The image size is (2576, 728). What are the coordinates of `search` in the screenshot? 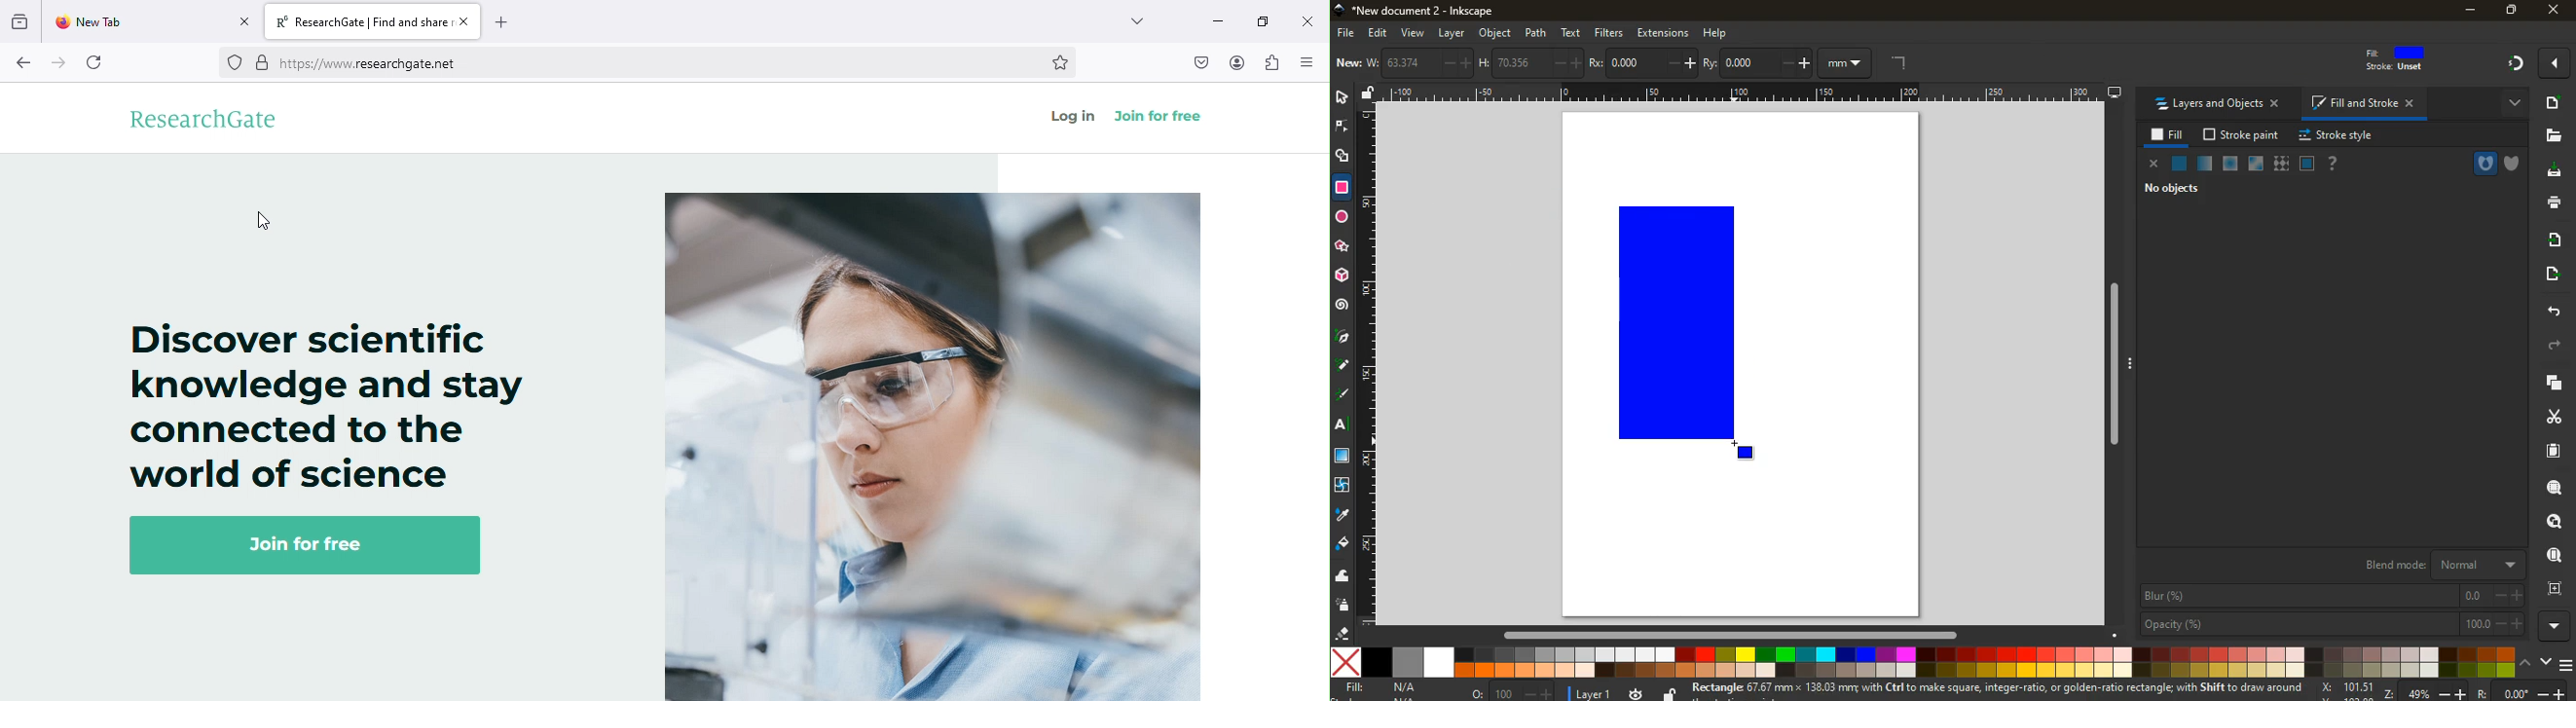 It's located at (2554, 487).